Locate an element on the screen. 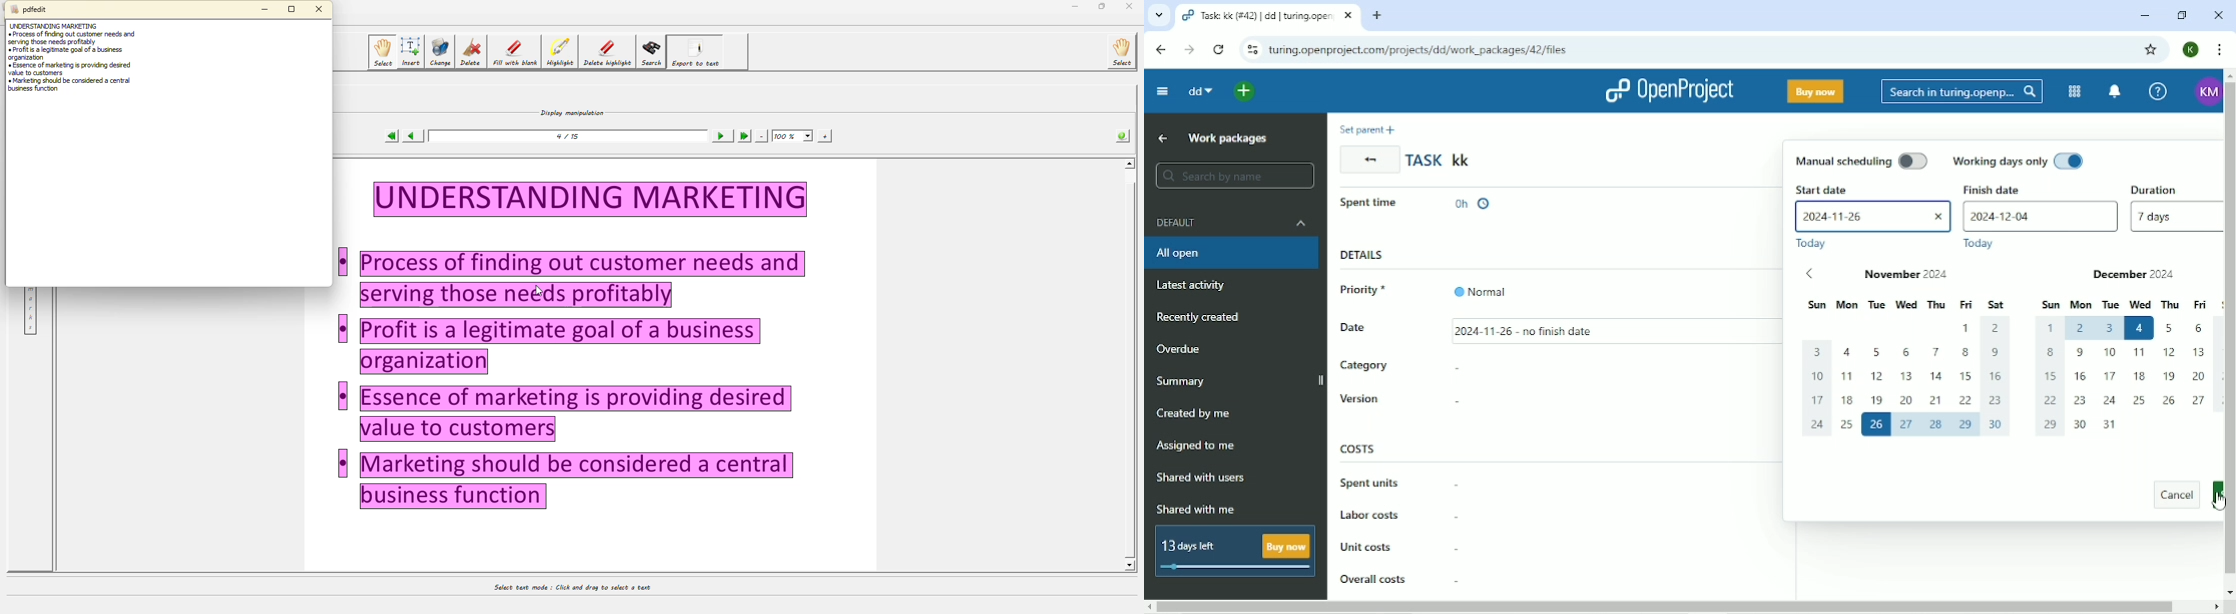  Labor costs is located at coordinates (1397, 517).